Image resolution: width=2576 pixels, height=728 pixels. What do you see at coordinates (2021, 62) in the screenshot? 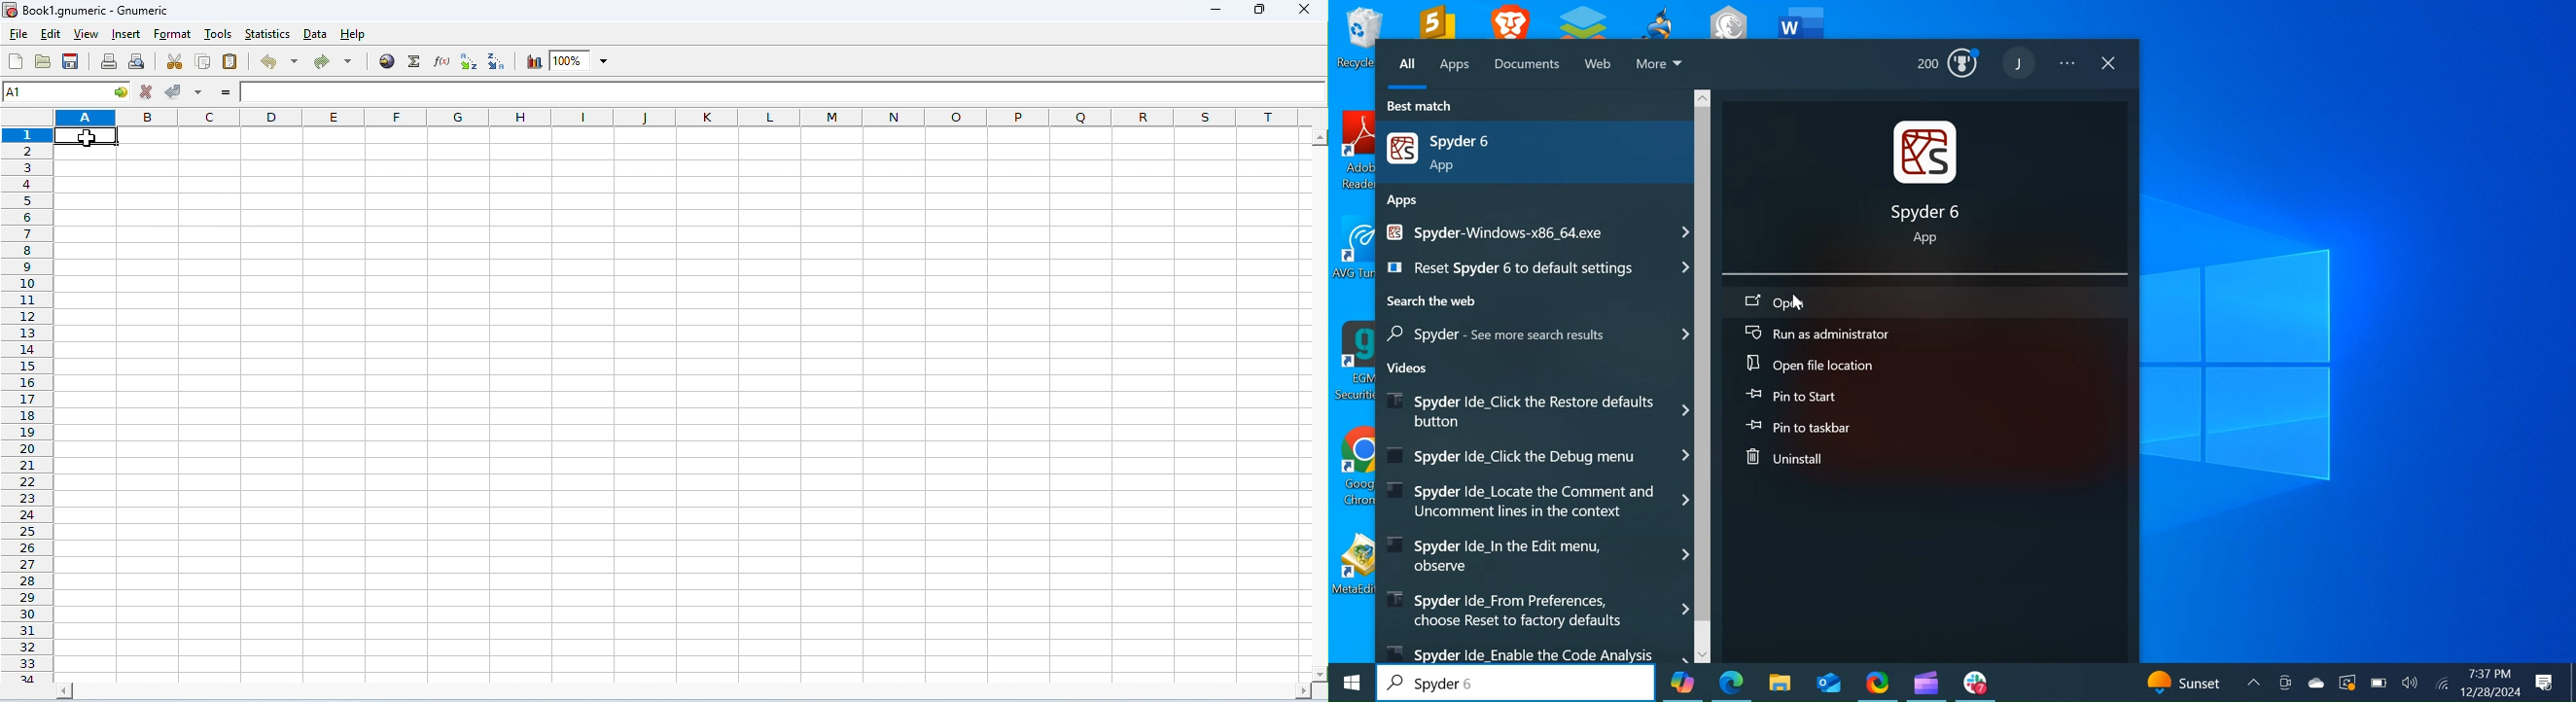
I see `Avatar` at bounding box center [2021, 62].